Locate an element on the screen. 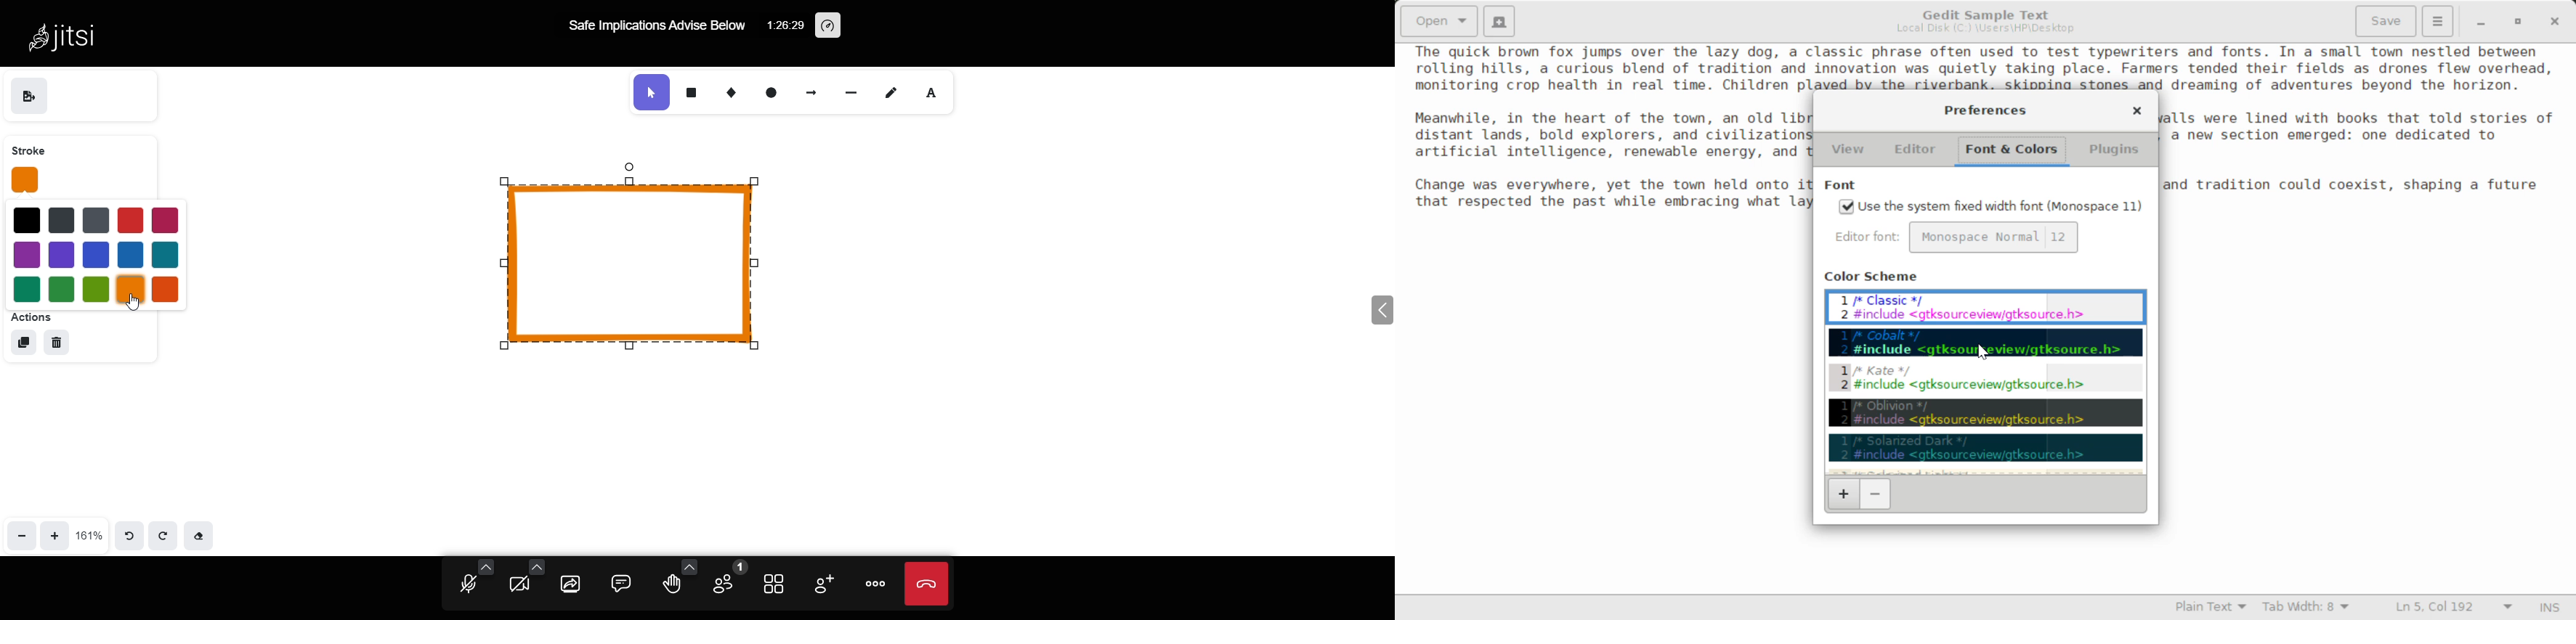  Classic Scheme is located at coordinates (1986, 306).